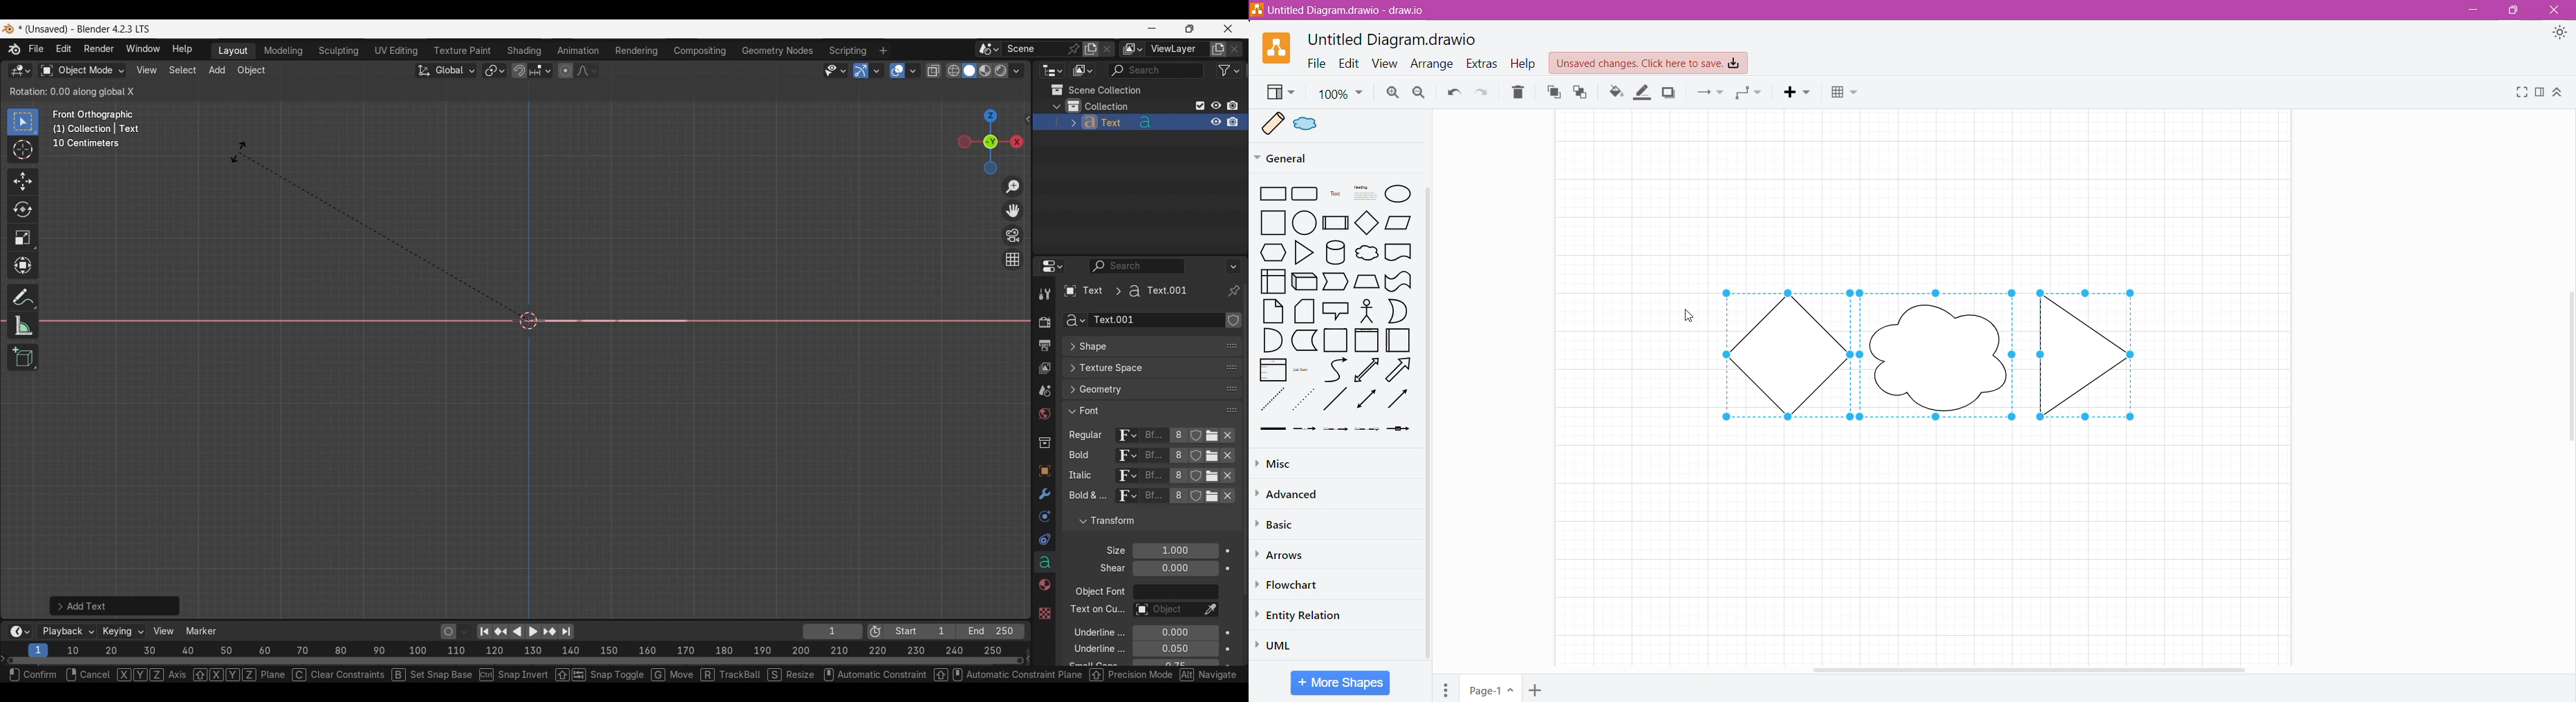 The image size is (2576, 728). I want to click on Shape 1 ungrouped, so click(1784, 354).